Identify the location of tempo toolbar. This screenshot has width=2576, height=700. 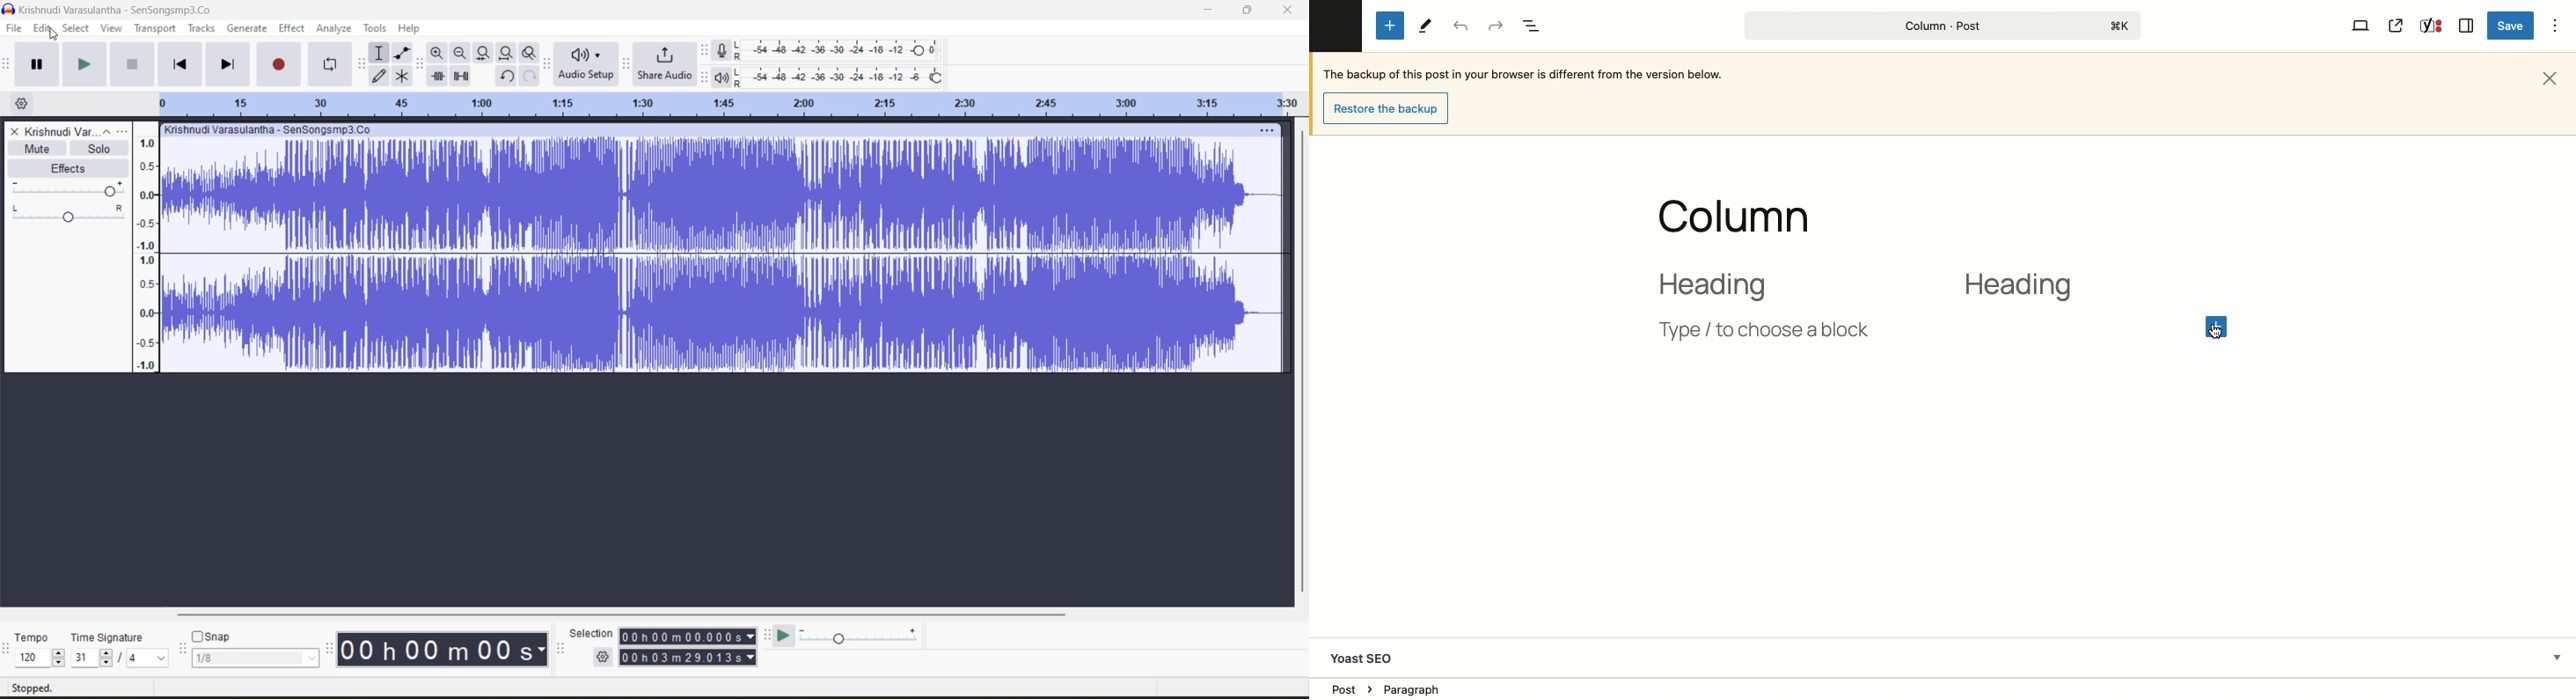
(8, 655).